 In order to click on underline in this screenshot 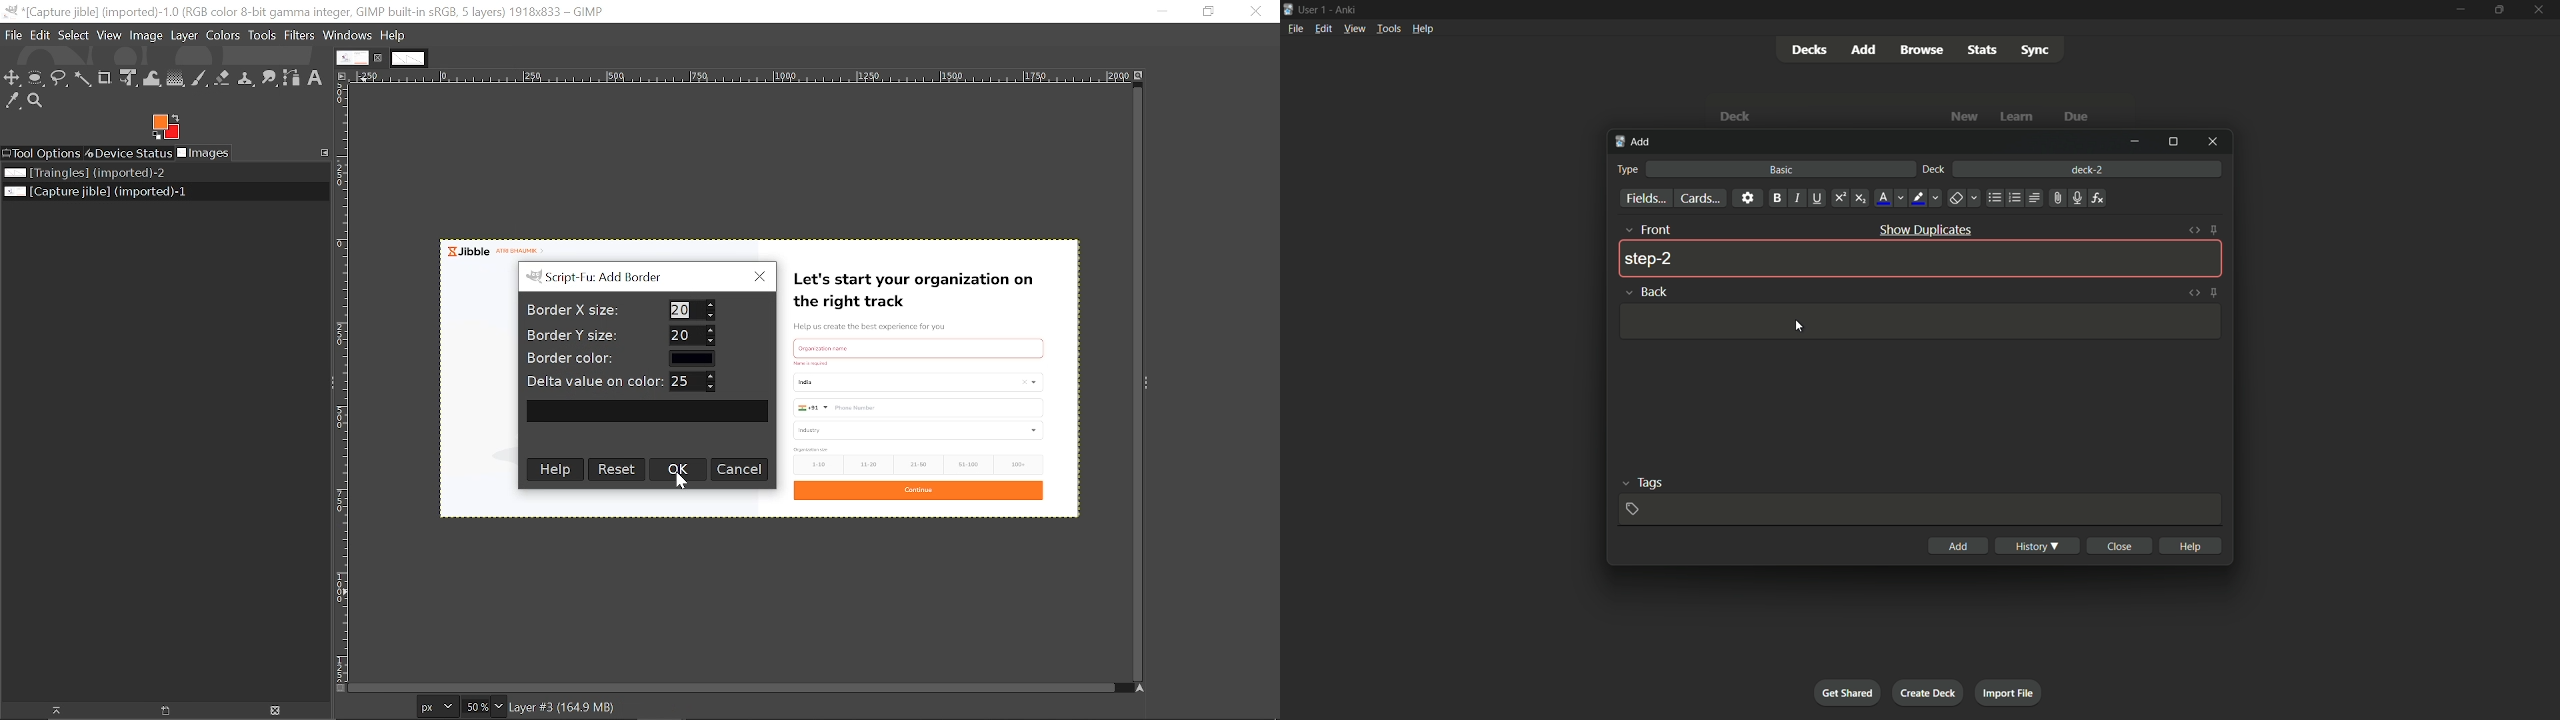, I will do `click(1818, 199)`.